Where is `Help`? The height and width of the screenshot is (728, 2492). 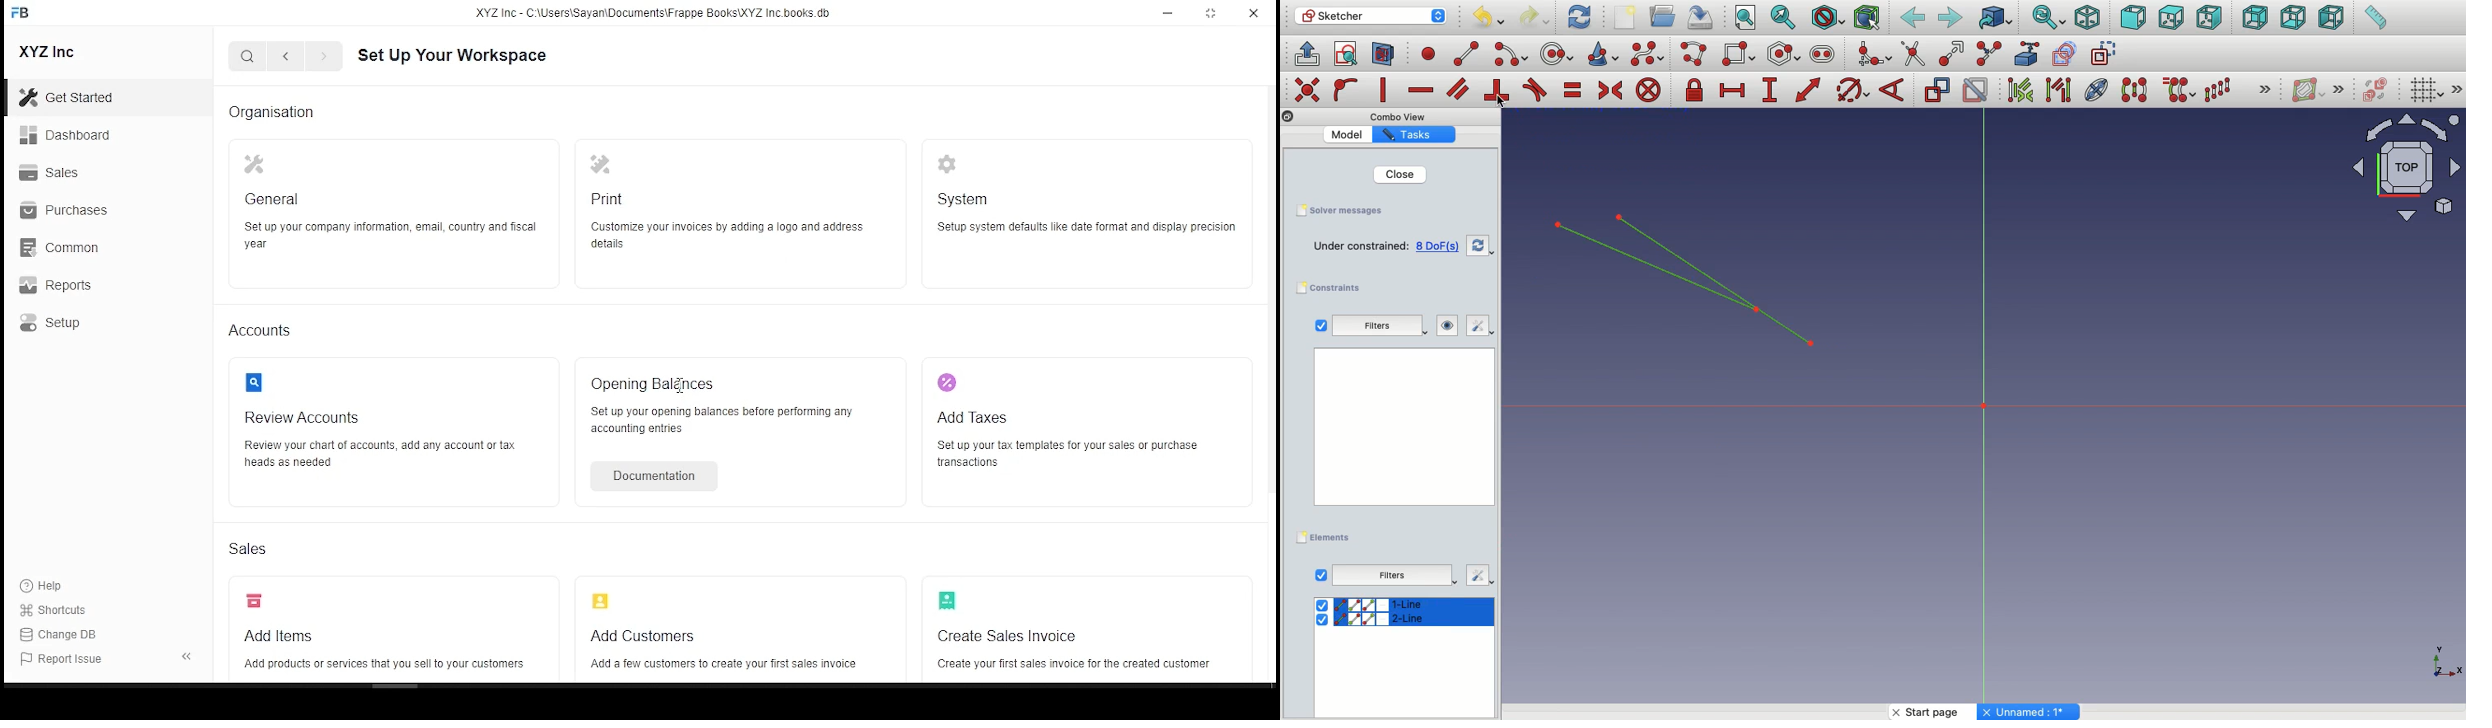 Help is located at coordinates (44, 587).